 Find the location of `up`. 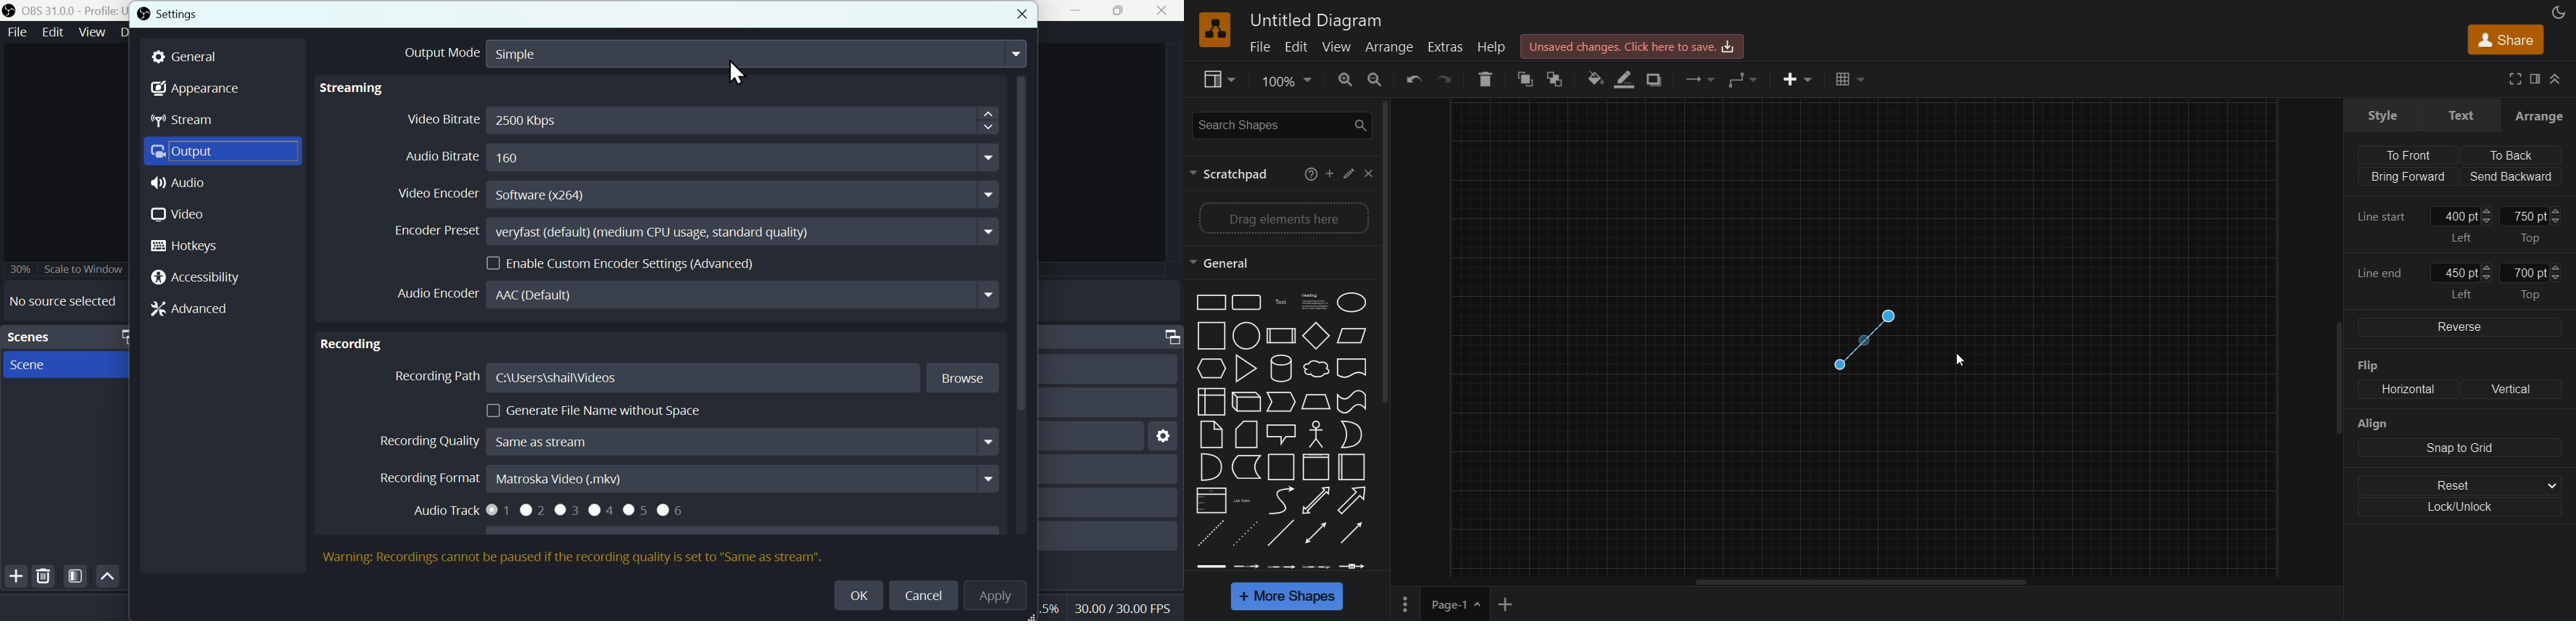

up is located at coordinates (108, 575).